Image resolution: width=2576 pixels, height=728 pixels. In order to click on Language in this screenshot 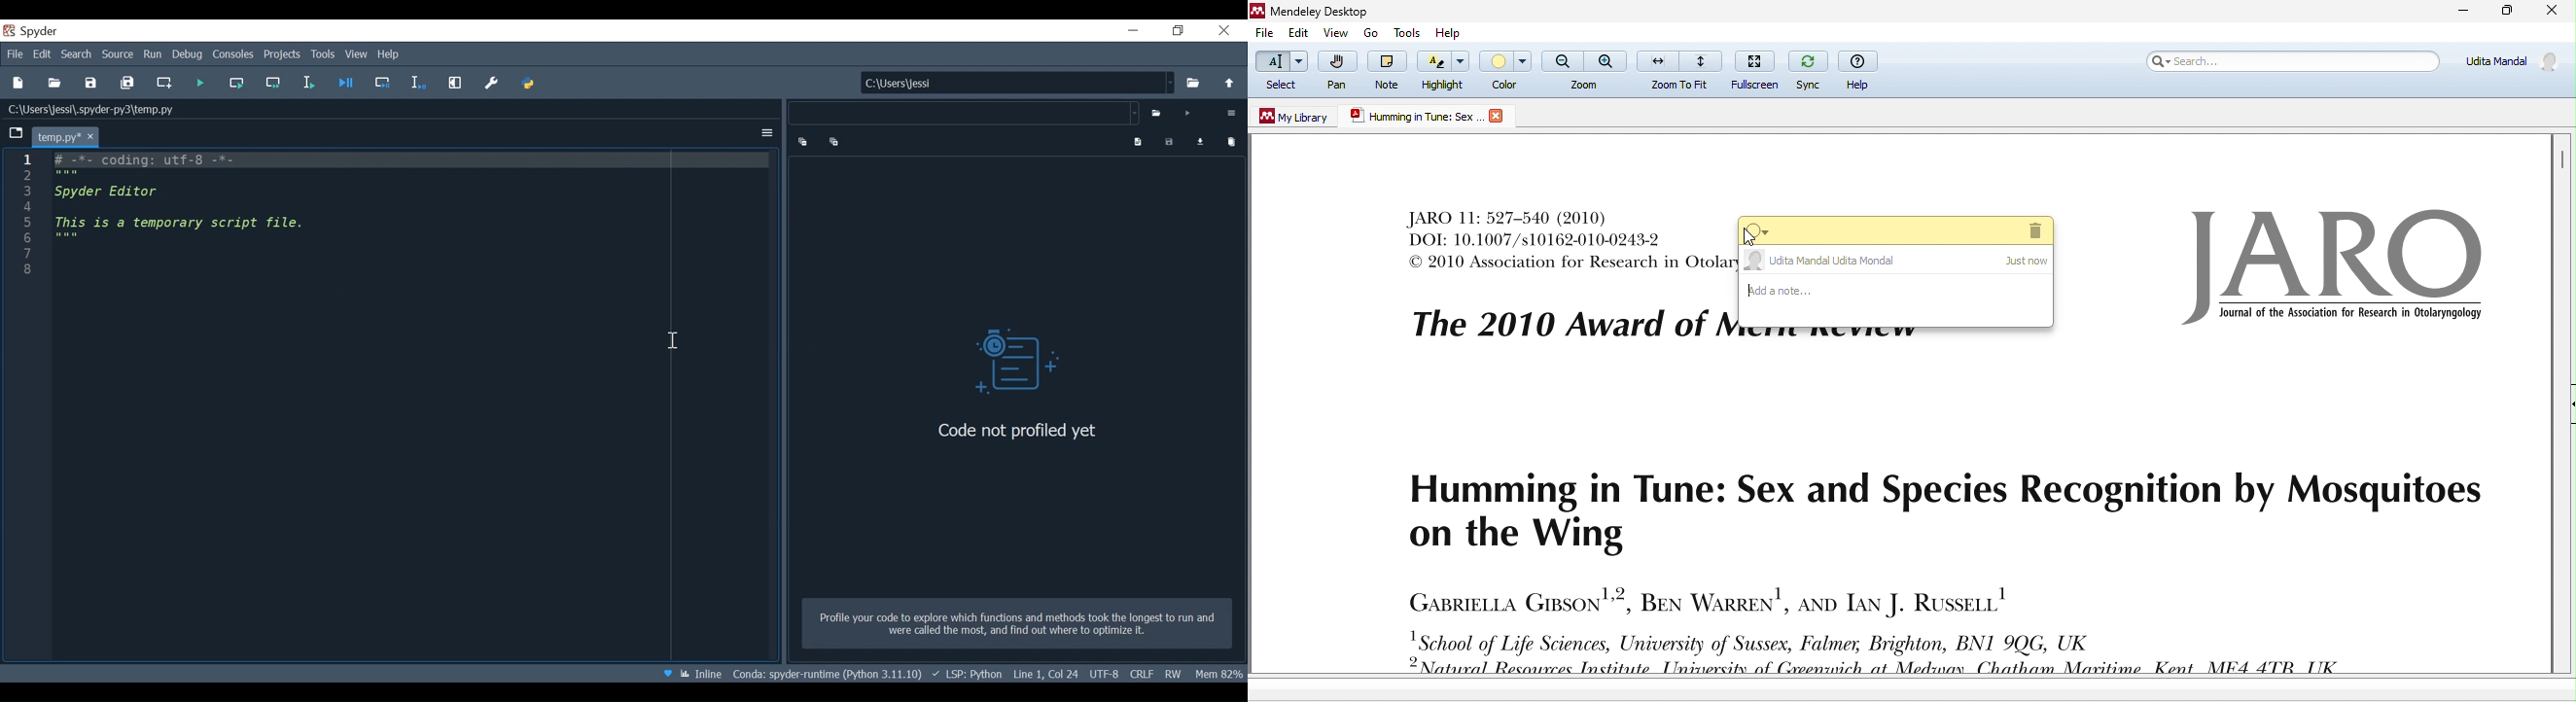, I will do `click(966, 672)`.